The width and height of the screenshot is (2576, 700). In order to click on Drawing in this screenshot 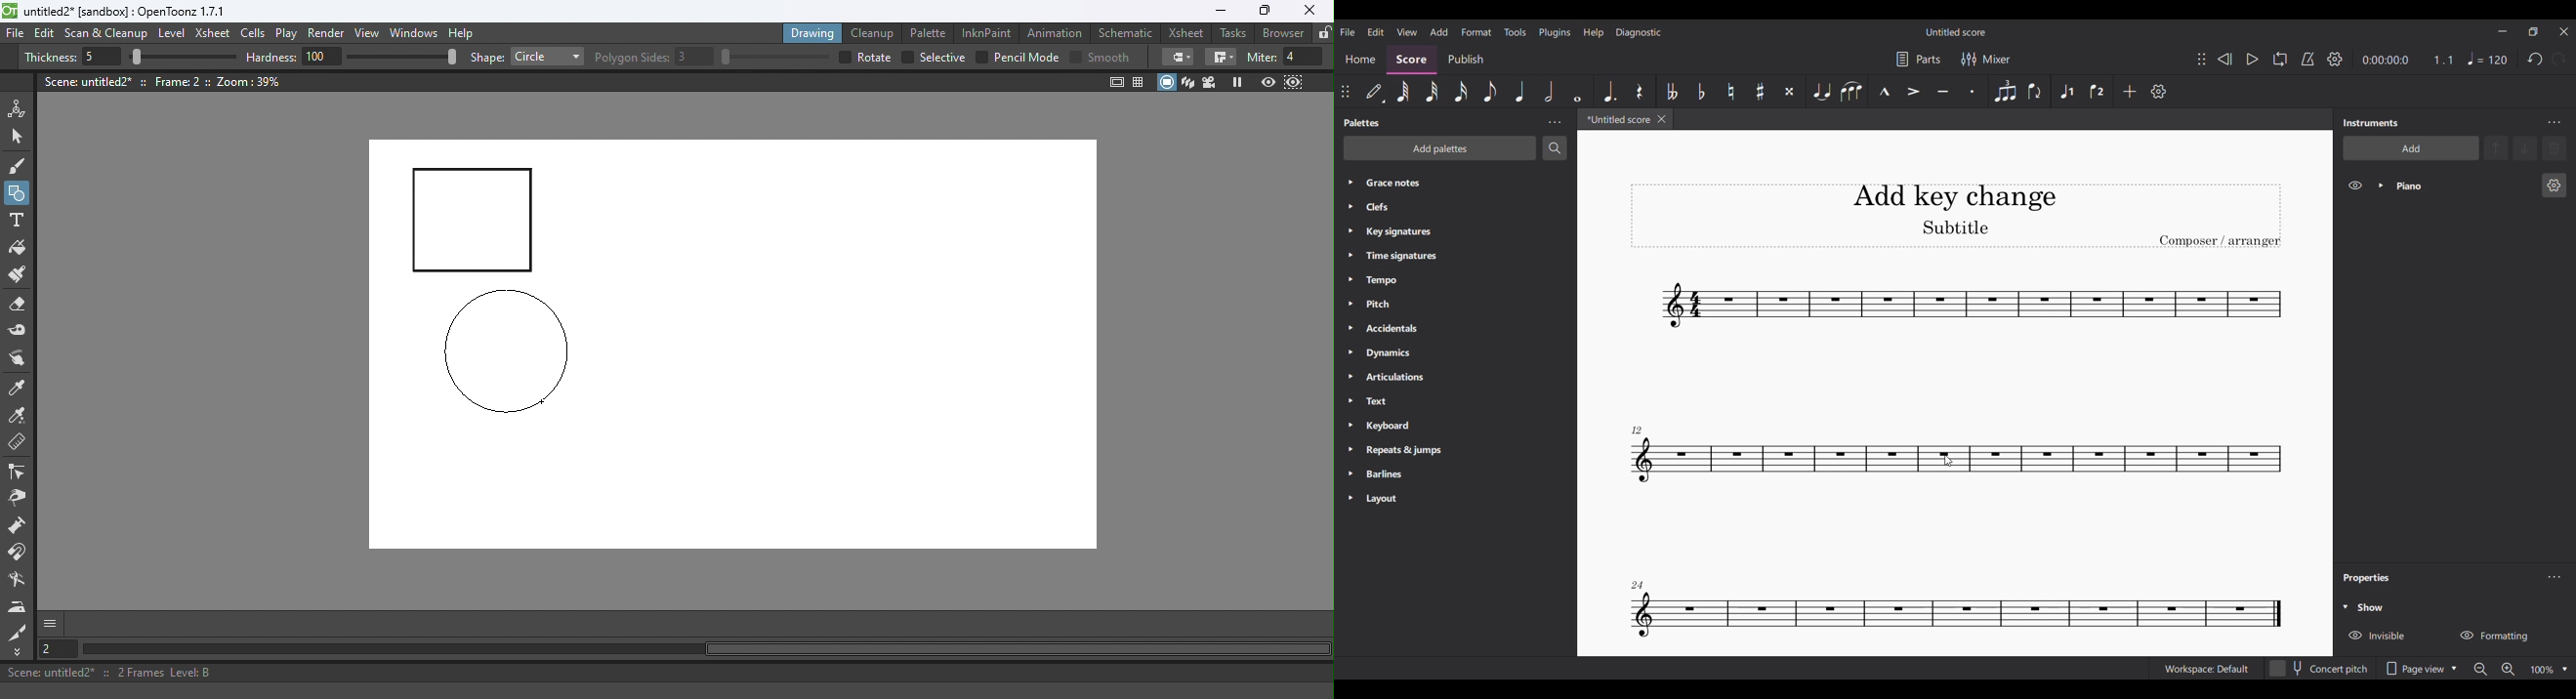, I will do `click(814, 32)`.